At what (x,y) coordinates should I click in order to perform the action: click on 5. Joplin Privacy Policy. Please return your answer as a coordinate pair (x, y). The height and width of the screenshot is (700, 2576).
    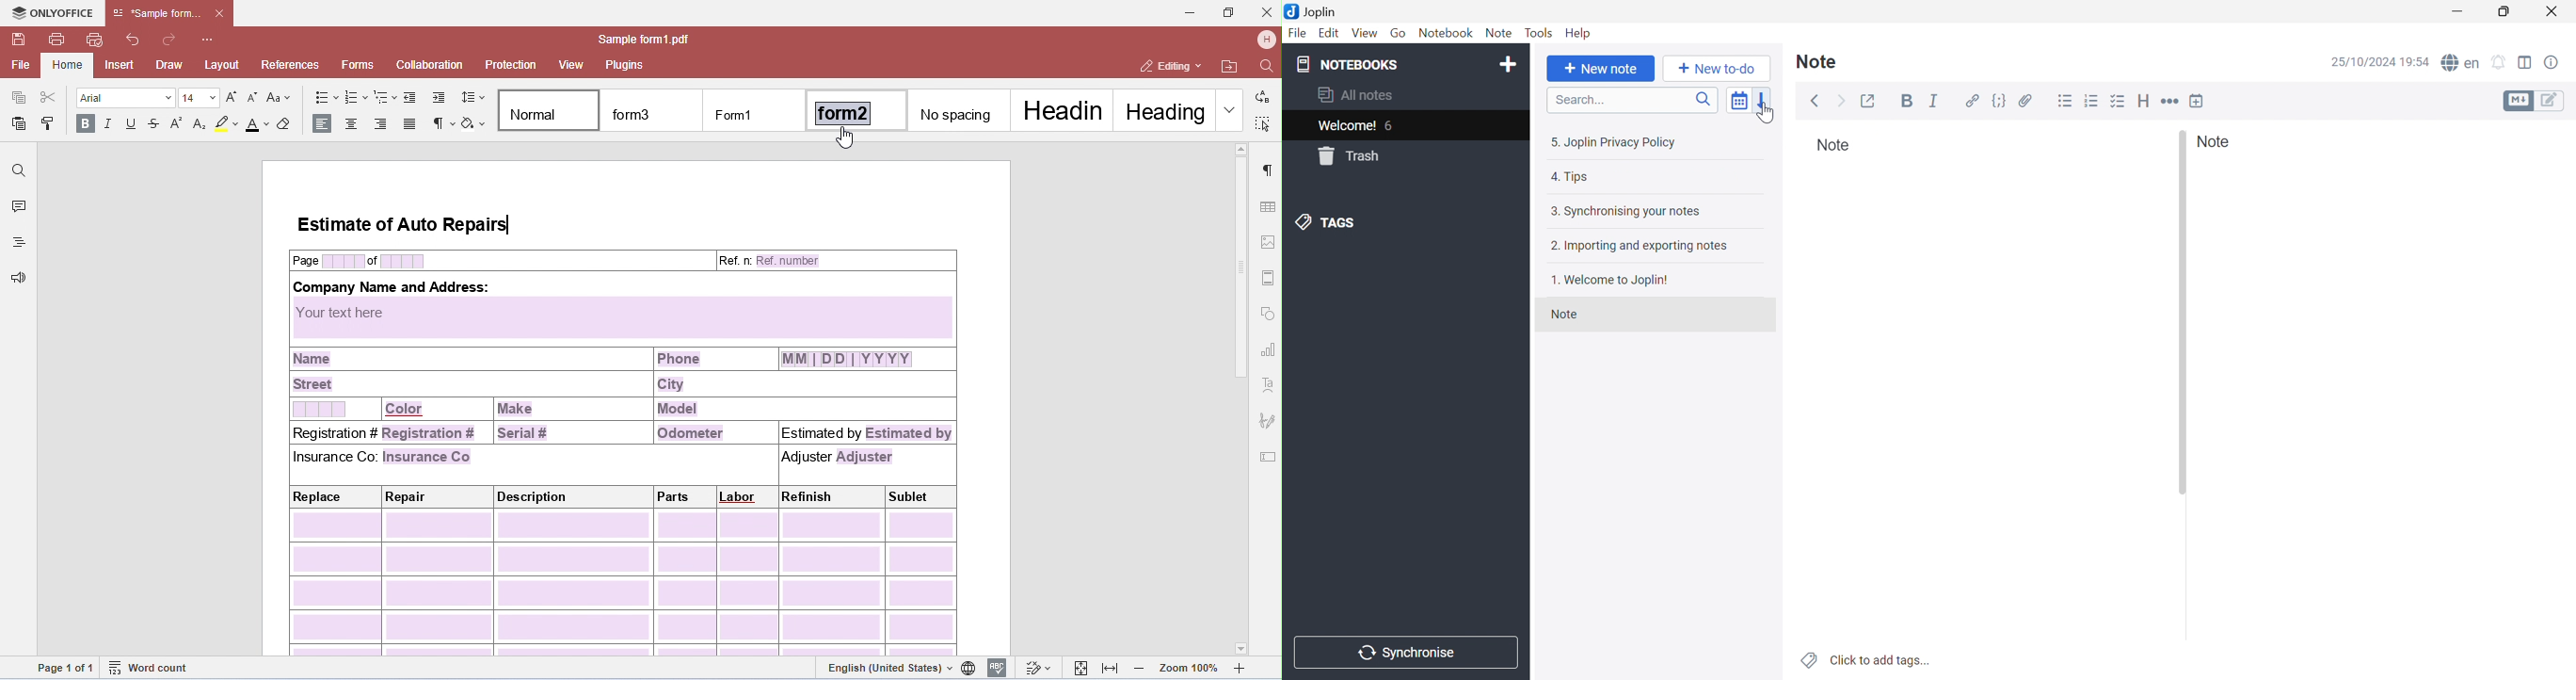
    Looking at the image, I should click on (1616, 144).